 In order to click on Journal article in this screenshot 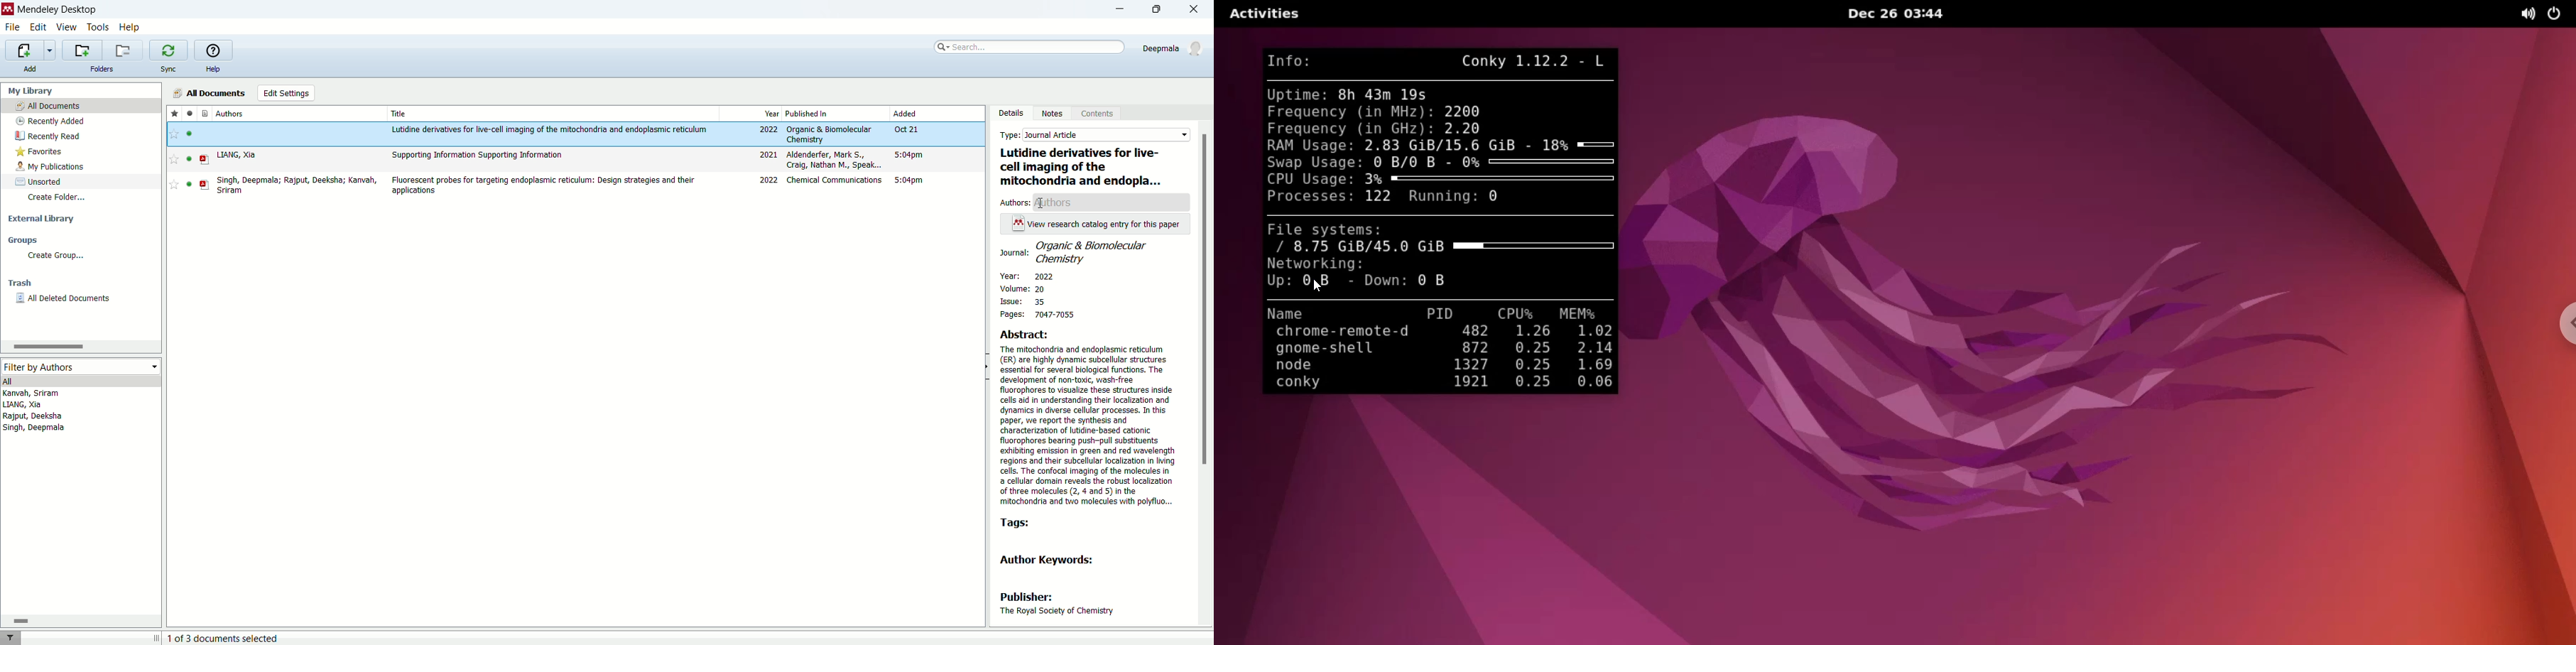, I will do `click(1106, 135)`.